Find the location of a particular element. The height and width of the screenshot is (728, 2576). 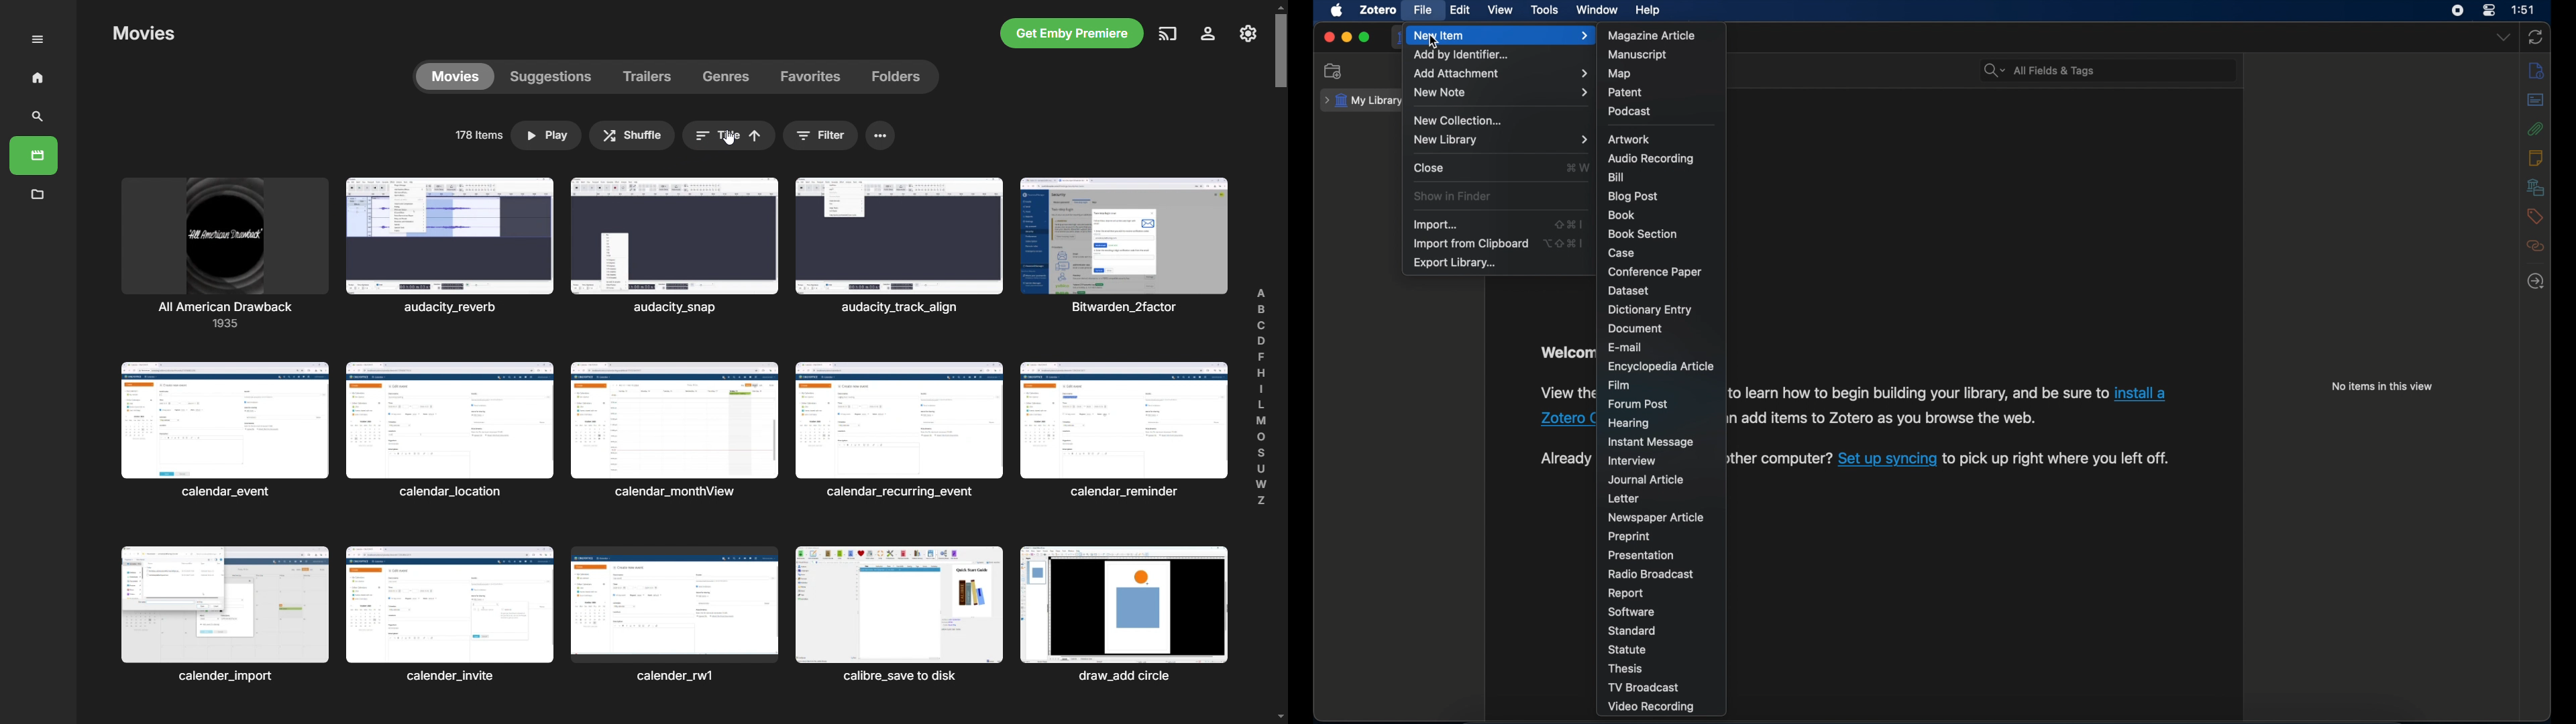

audio recording is located at coordinates (1653, 158).